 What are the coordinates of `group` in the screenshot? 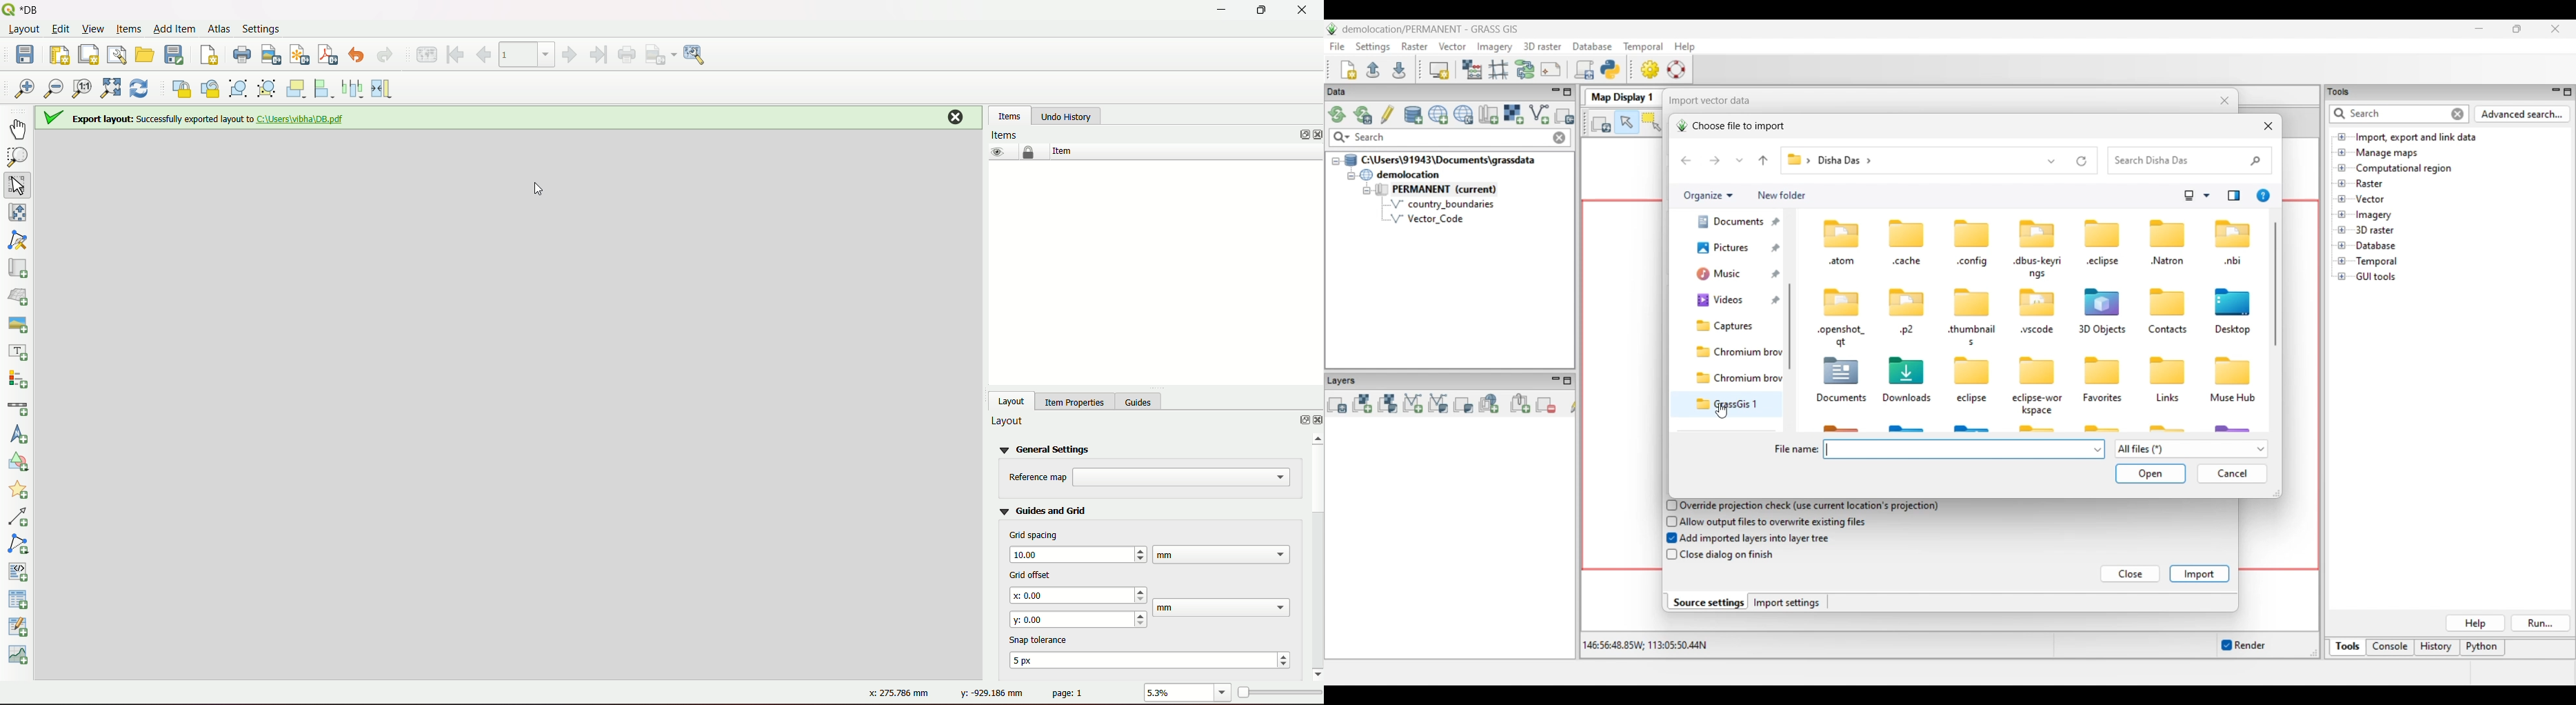 It's located at (239, 89).